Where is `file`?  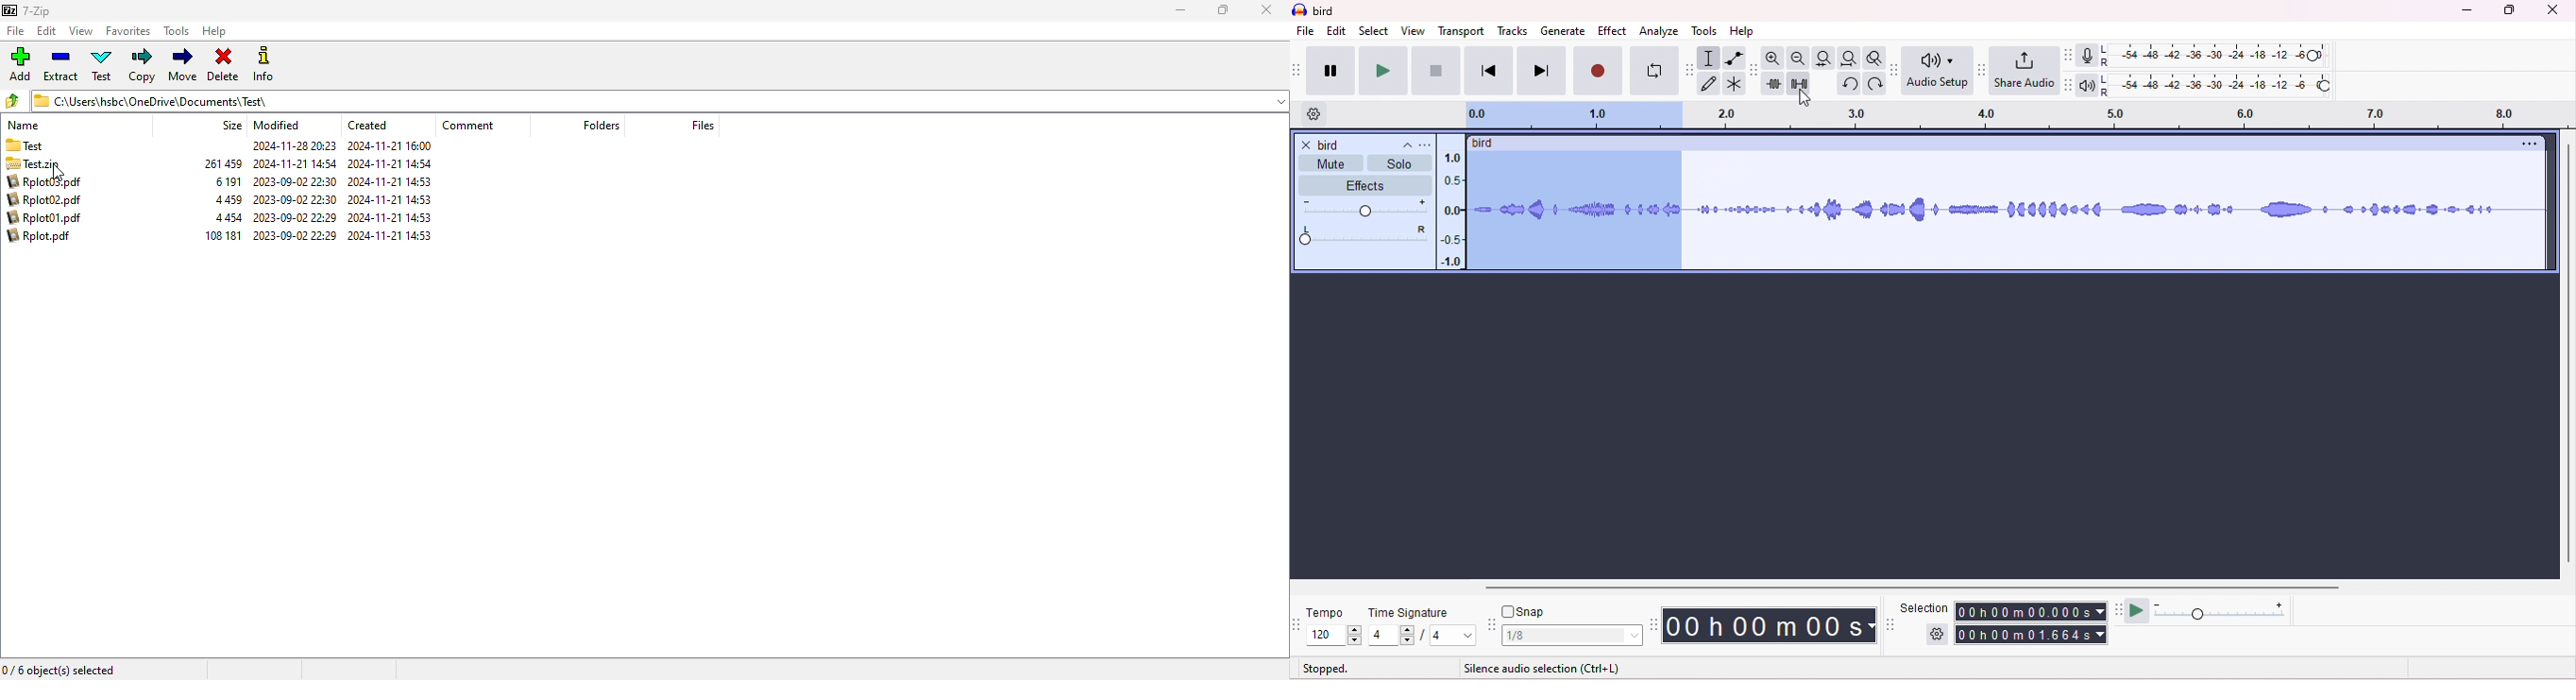
file is located at coordinates (1305, 30).